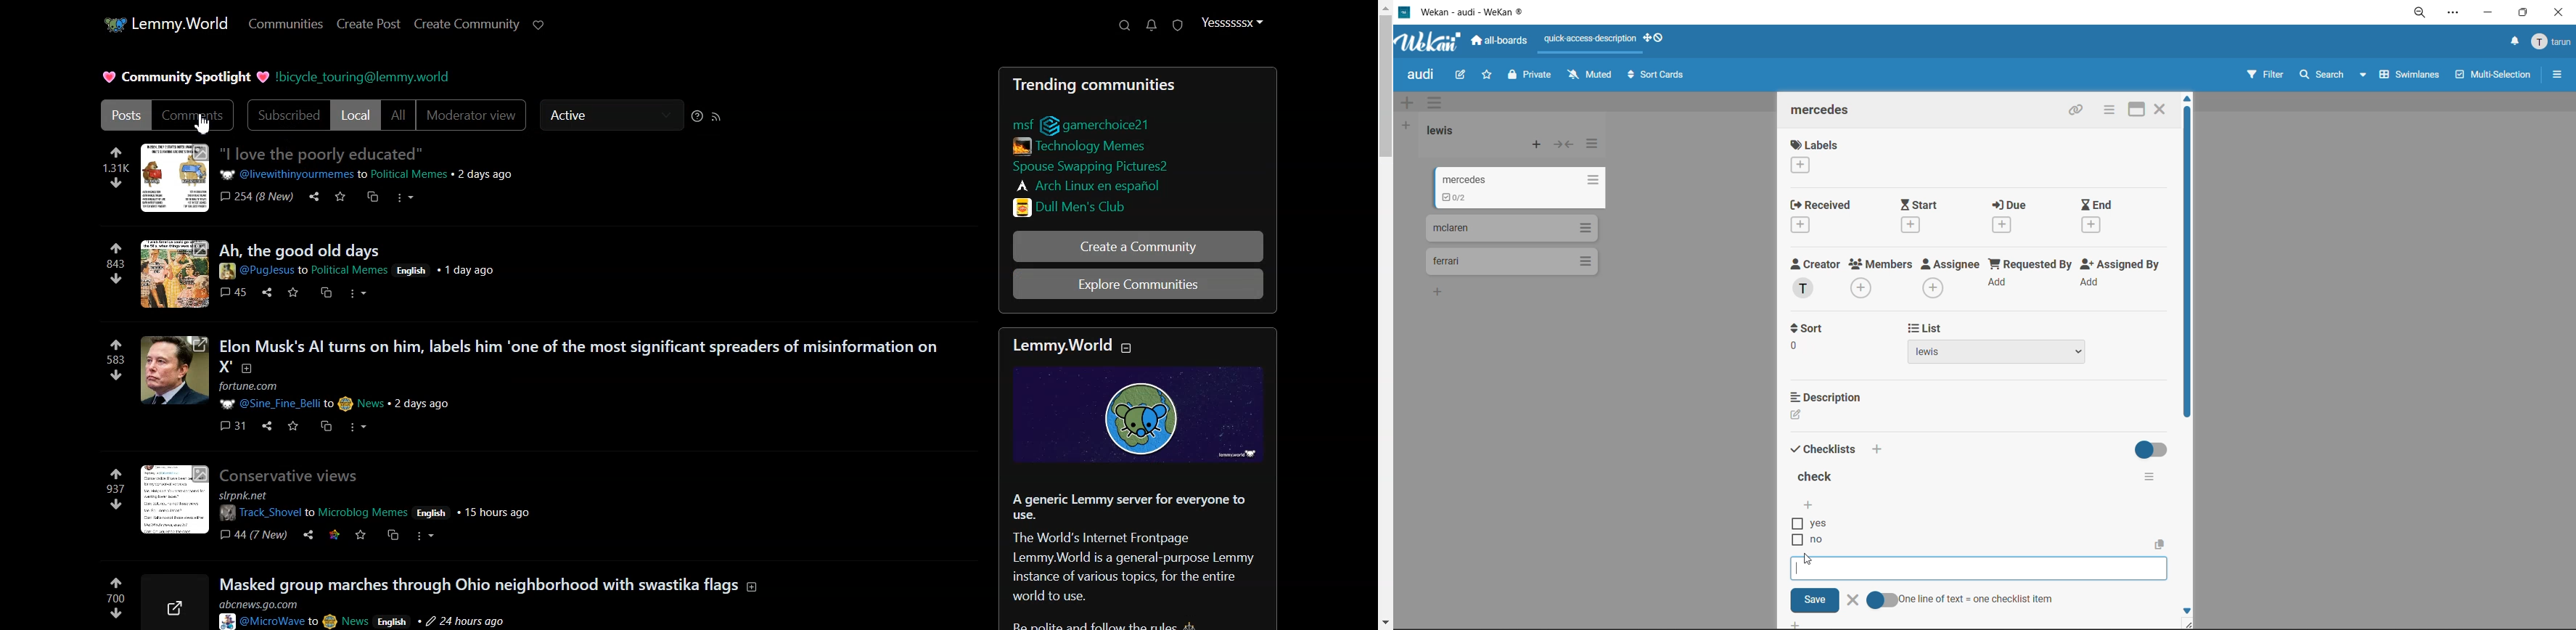 The height and width of the screenshot is (644, 2576). What do you see at coordinates (339, 195) in the screenshot?
I see `save` at bounding box center [339, 195].